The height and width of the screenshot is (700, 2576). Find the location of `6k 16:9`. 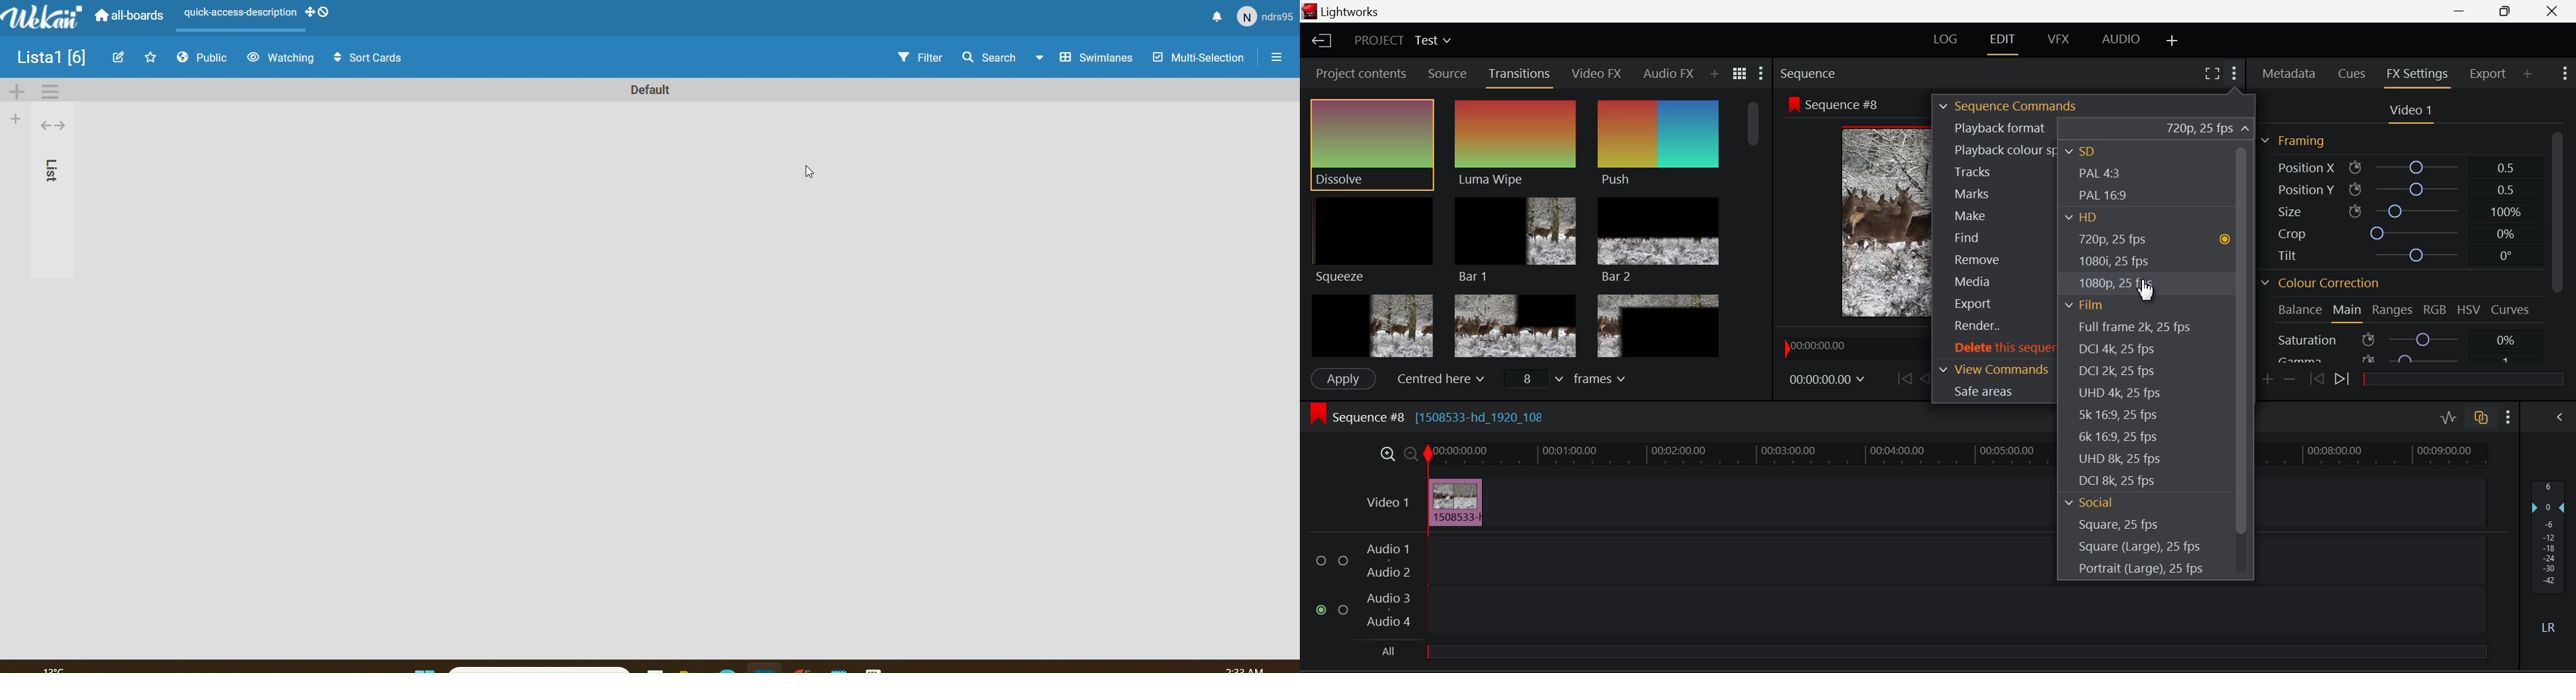

6k 16:9 is located at coordinates (2118, 437).